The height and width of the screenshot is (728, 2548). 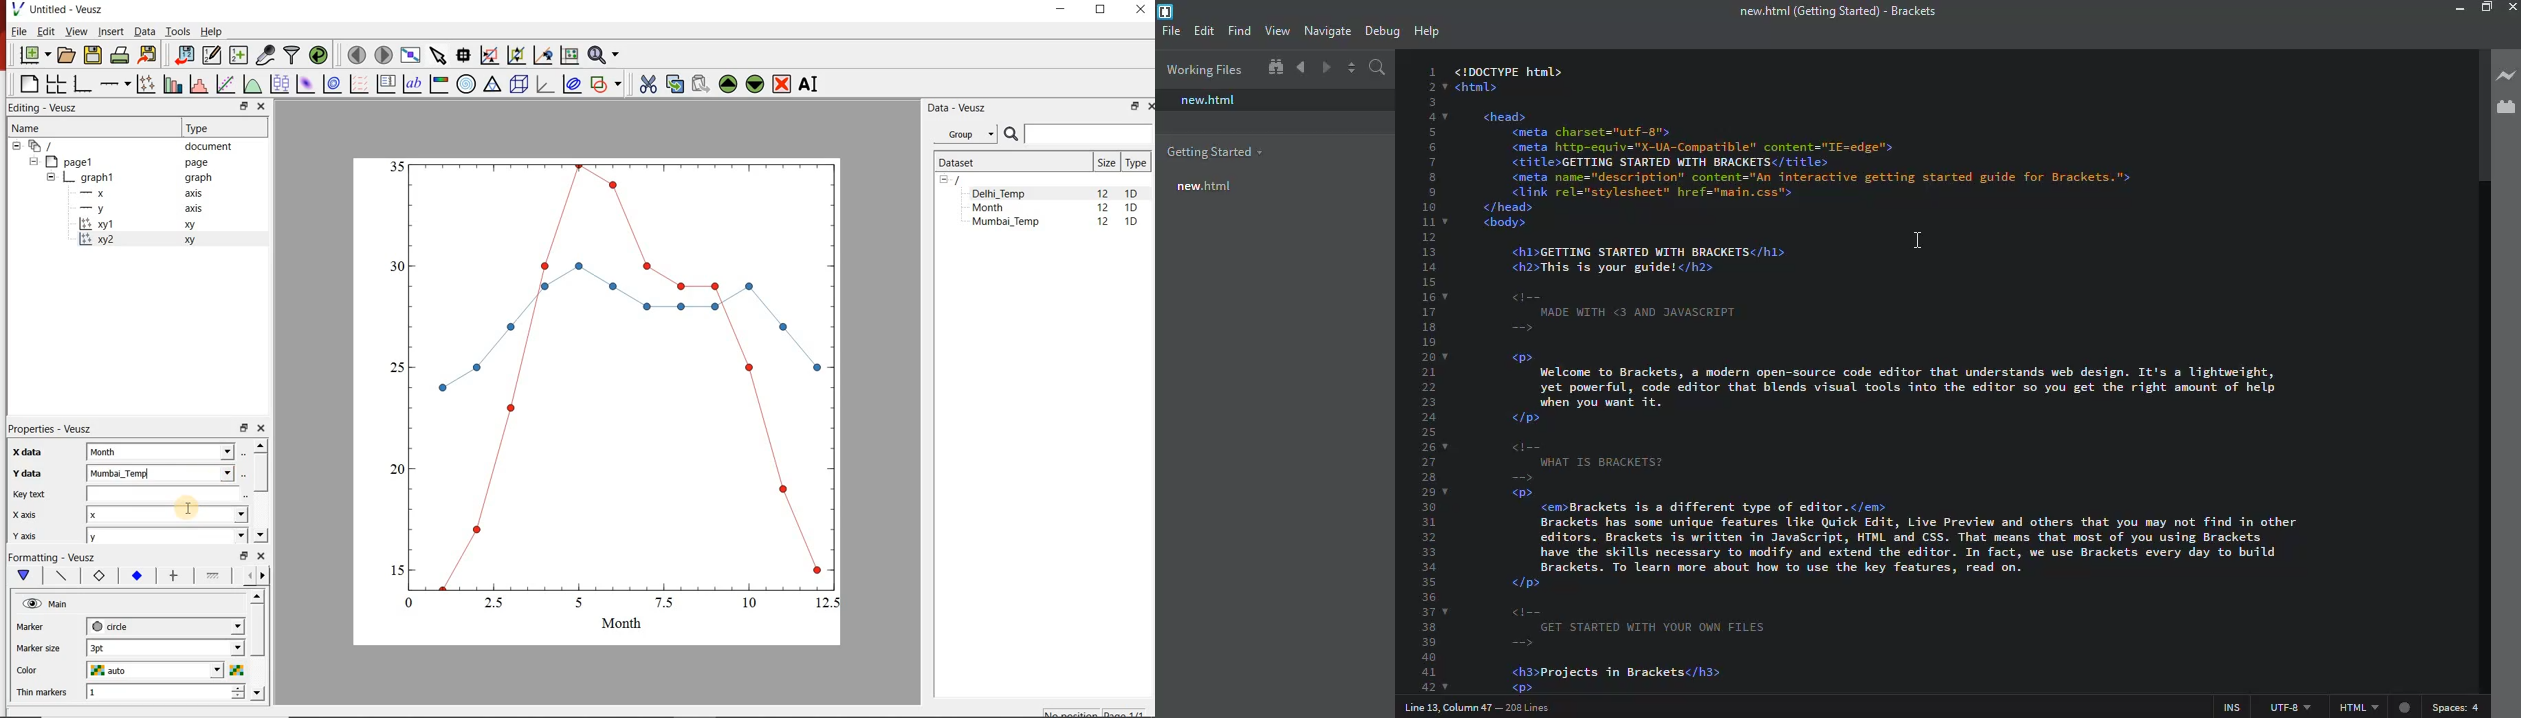 What do you see at coordinates (24, 472) in the screenshot?
I see `Y data` at bounding box center [24, 472].